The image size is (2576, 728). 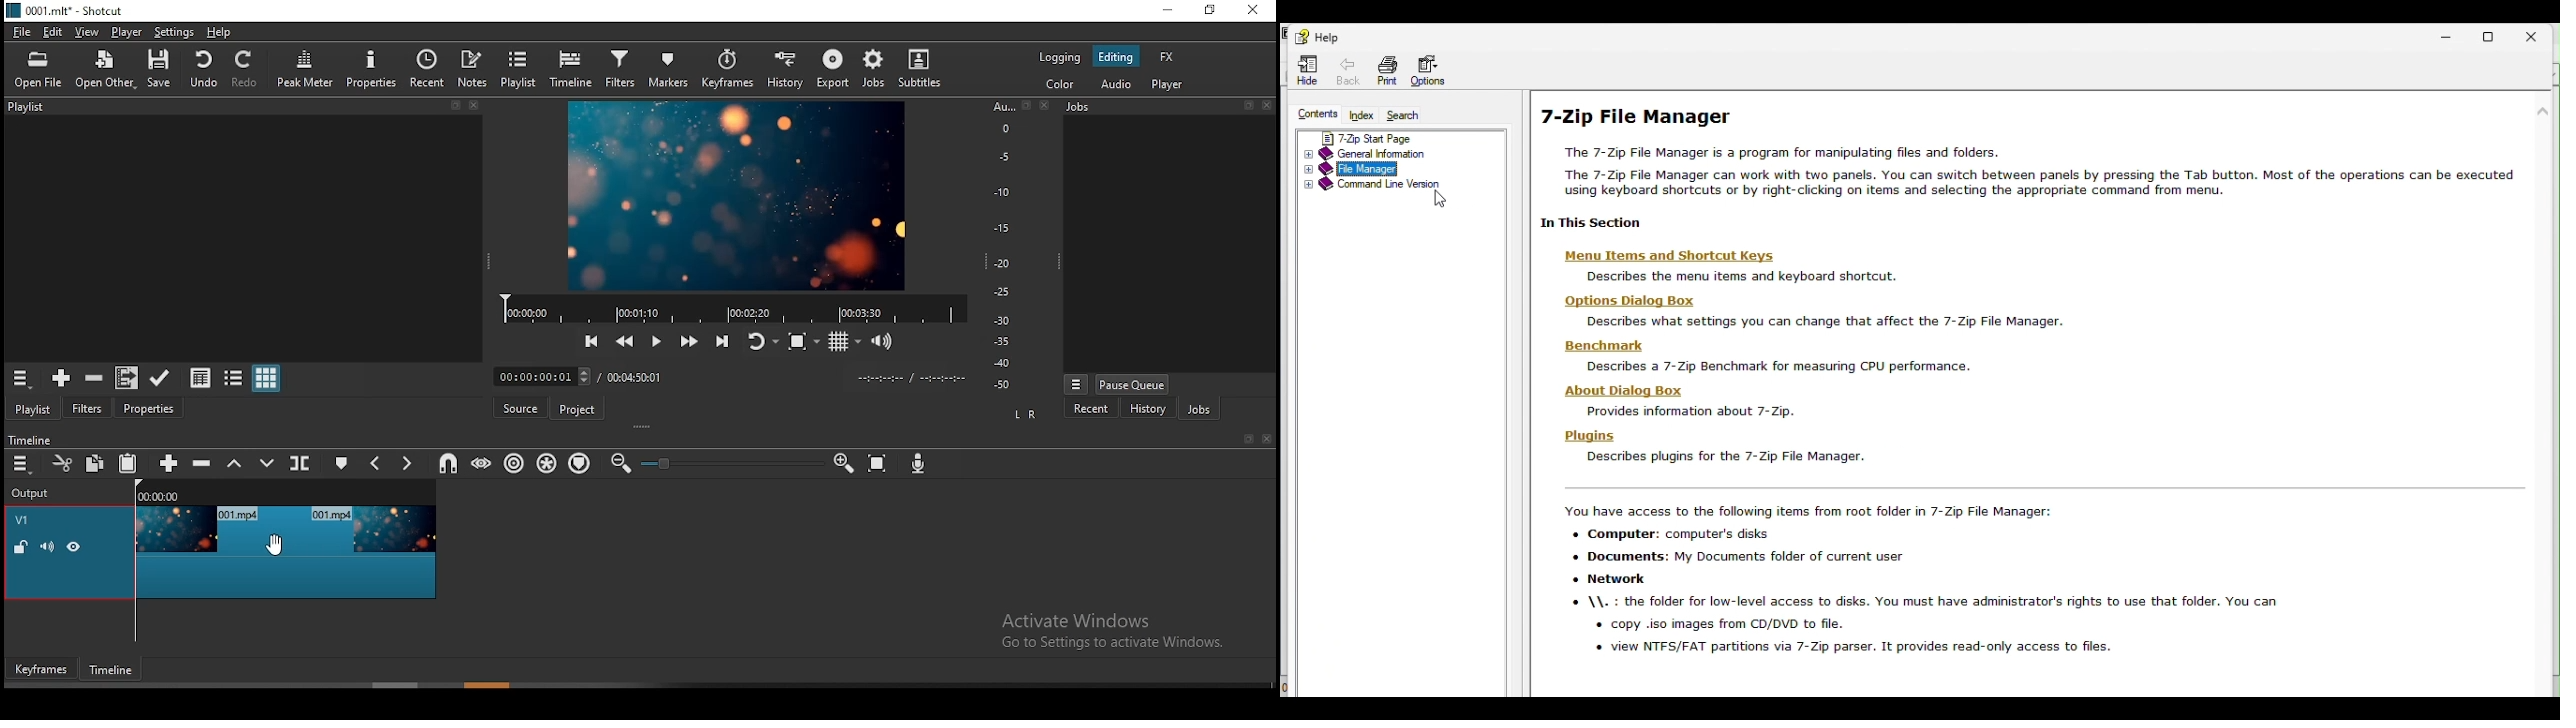 I want to click on Jobs, so click(x=1170, y=108).